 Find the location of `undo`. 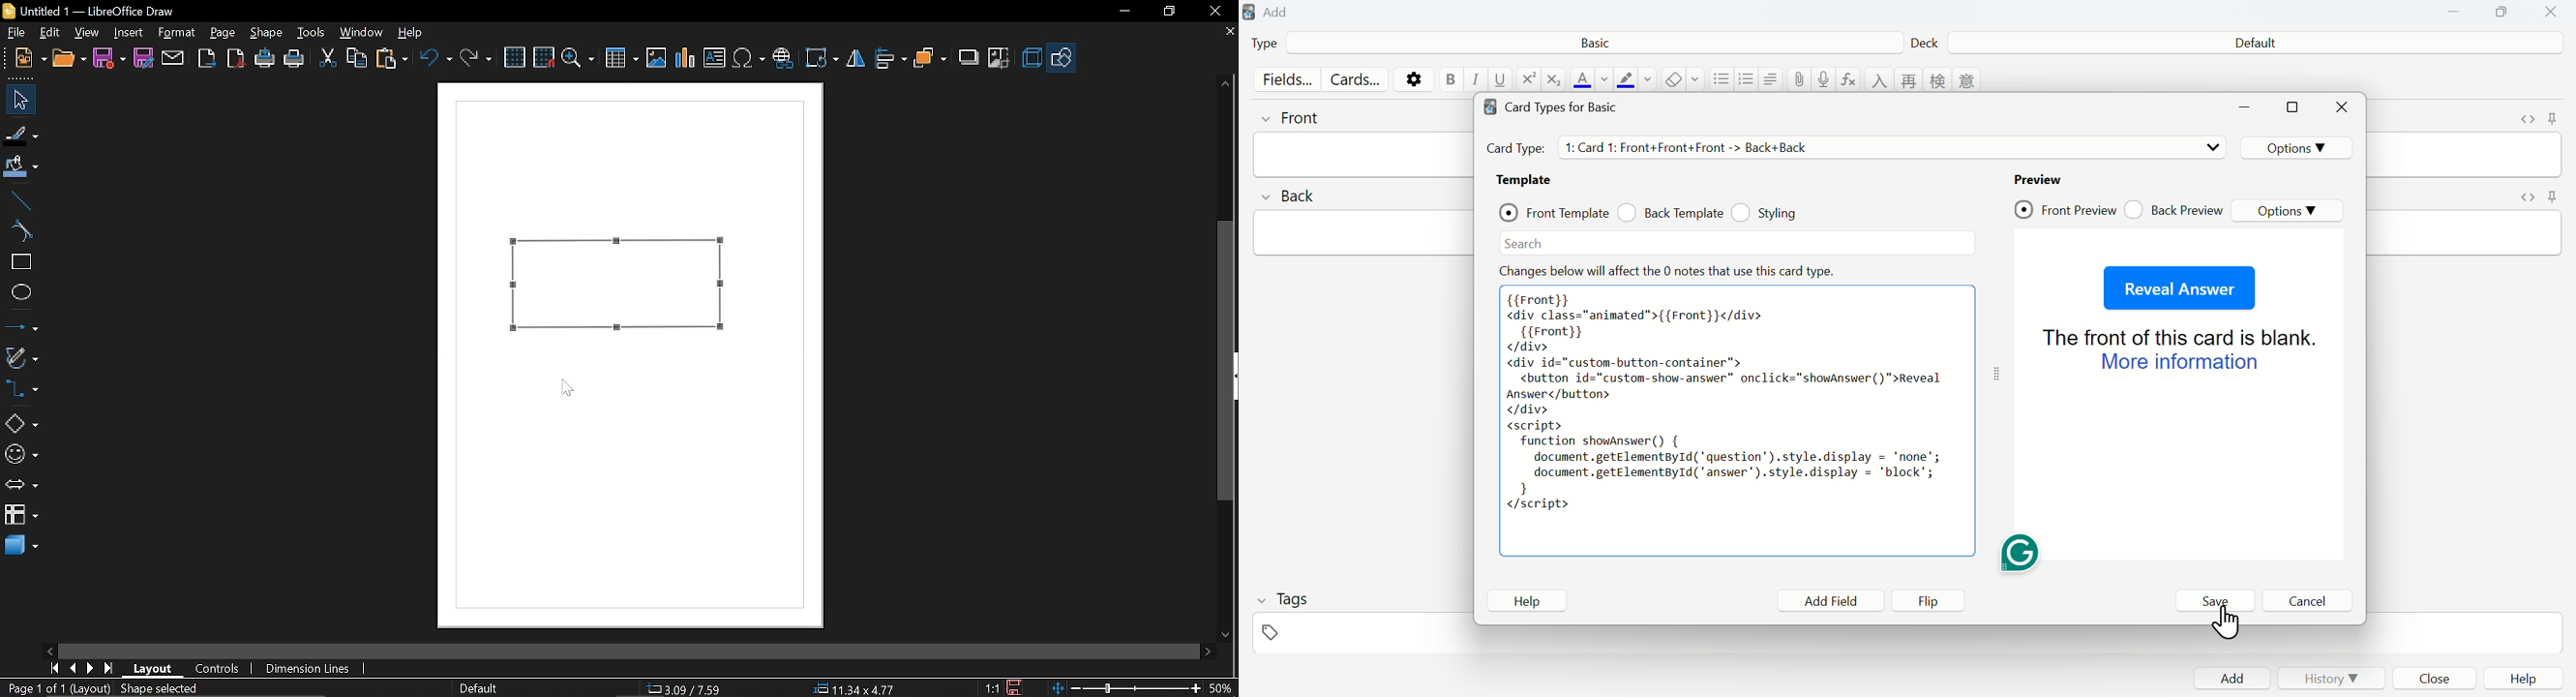

undo is located at coordinates (436, 61).